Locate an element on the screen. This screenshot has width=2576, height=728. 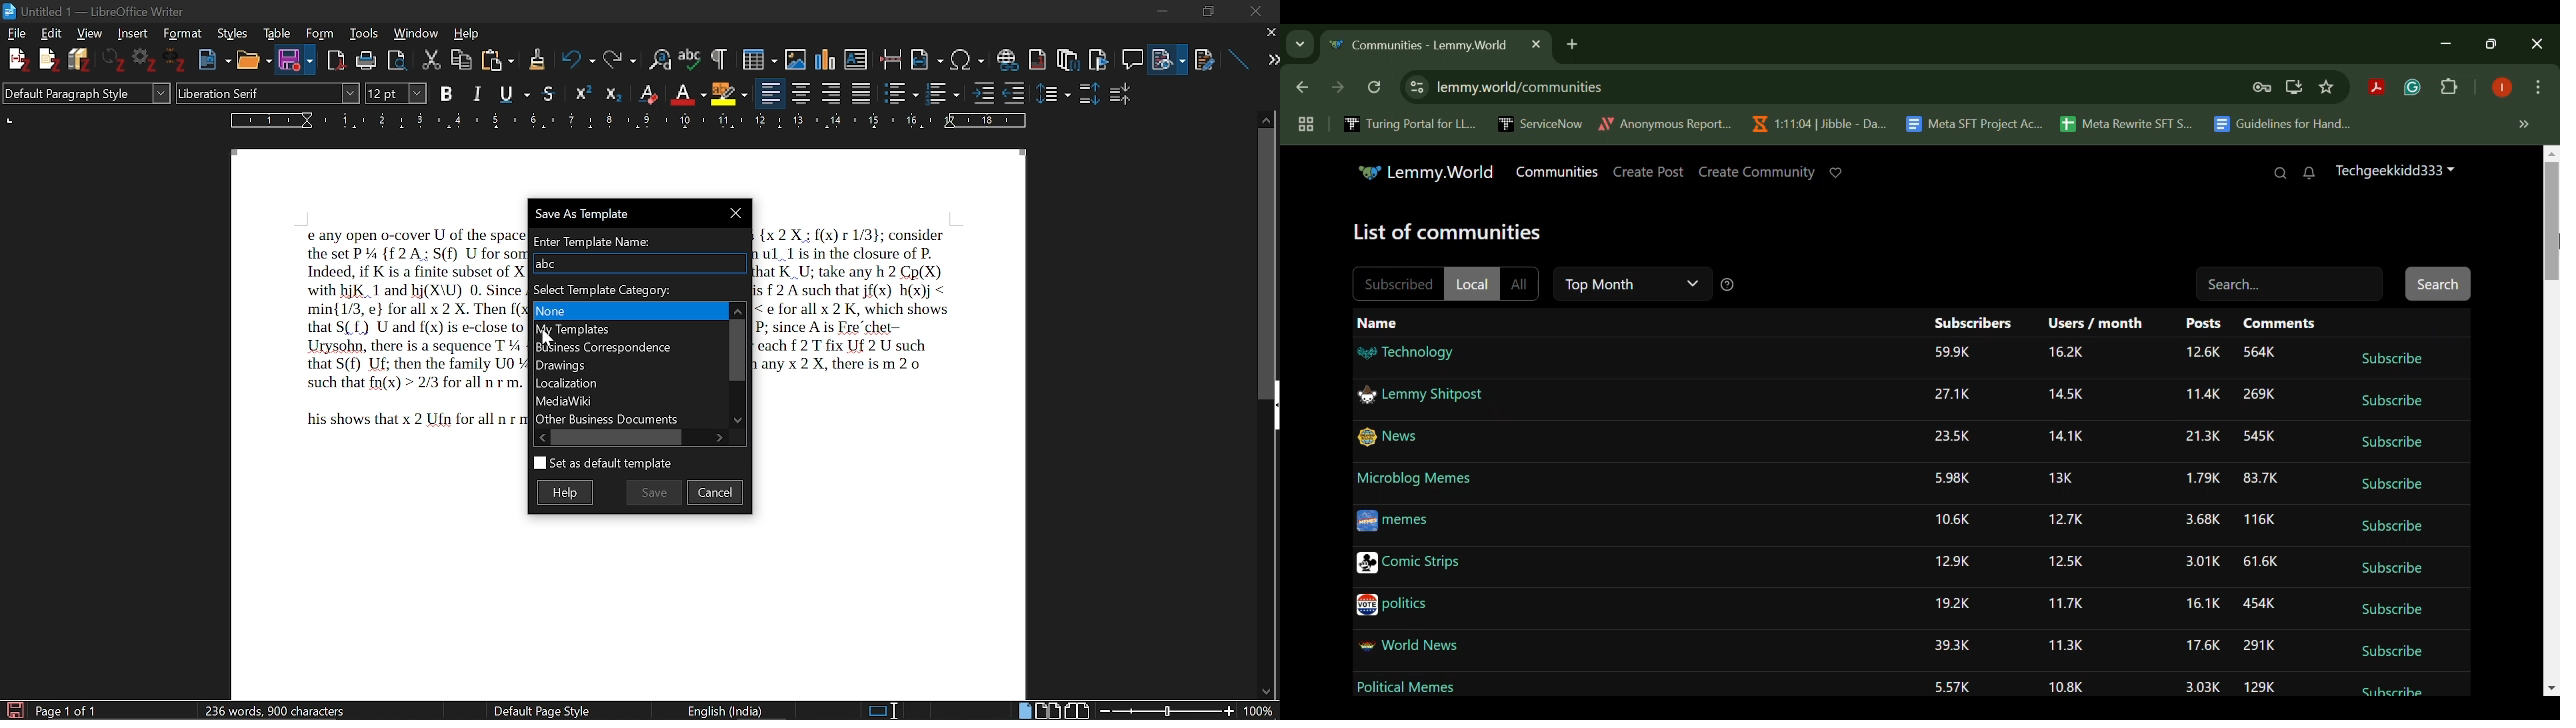
memes is located at coordinates (1394, 521).